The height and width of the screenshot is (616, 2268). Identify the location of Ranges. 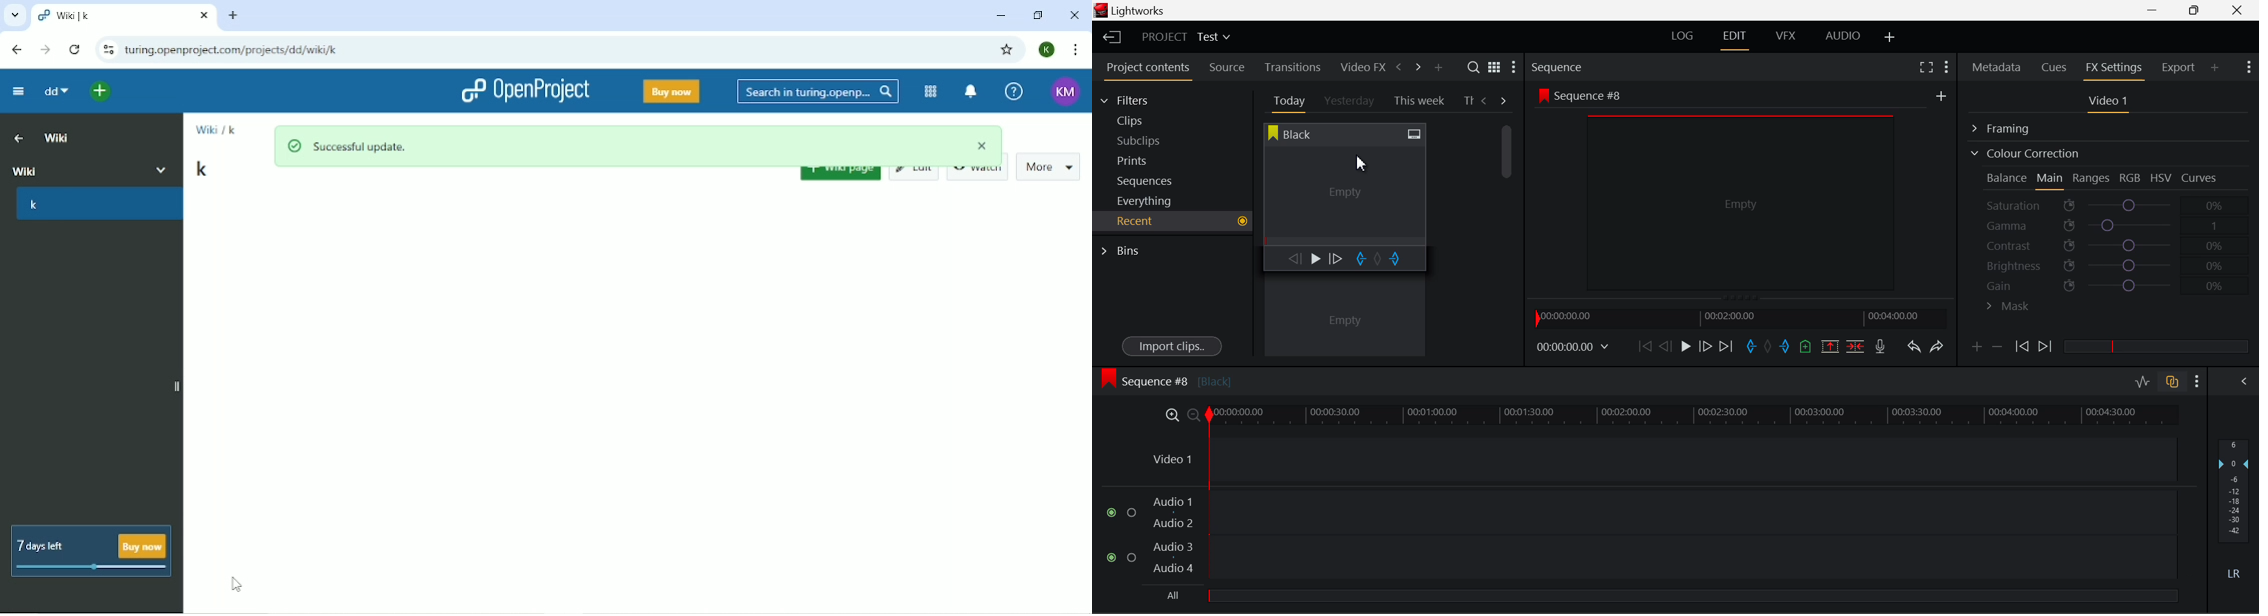
(2091, 179).